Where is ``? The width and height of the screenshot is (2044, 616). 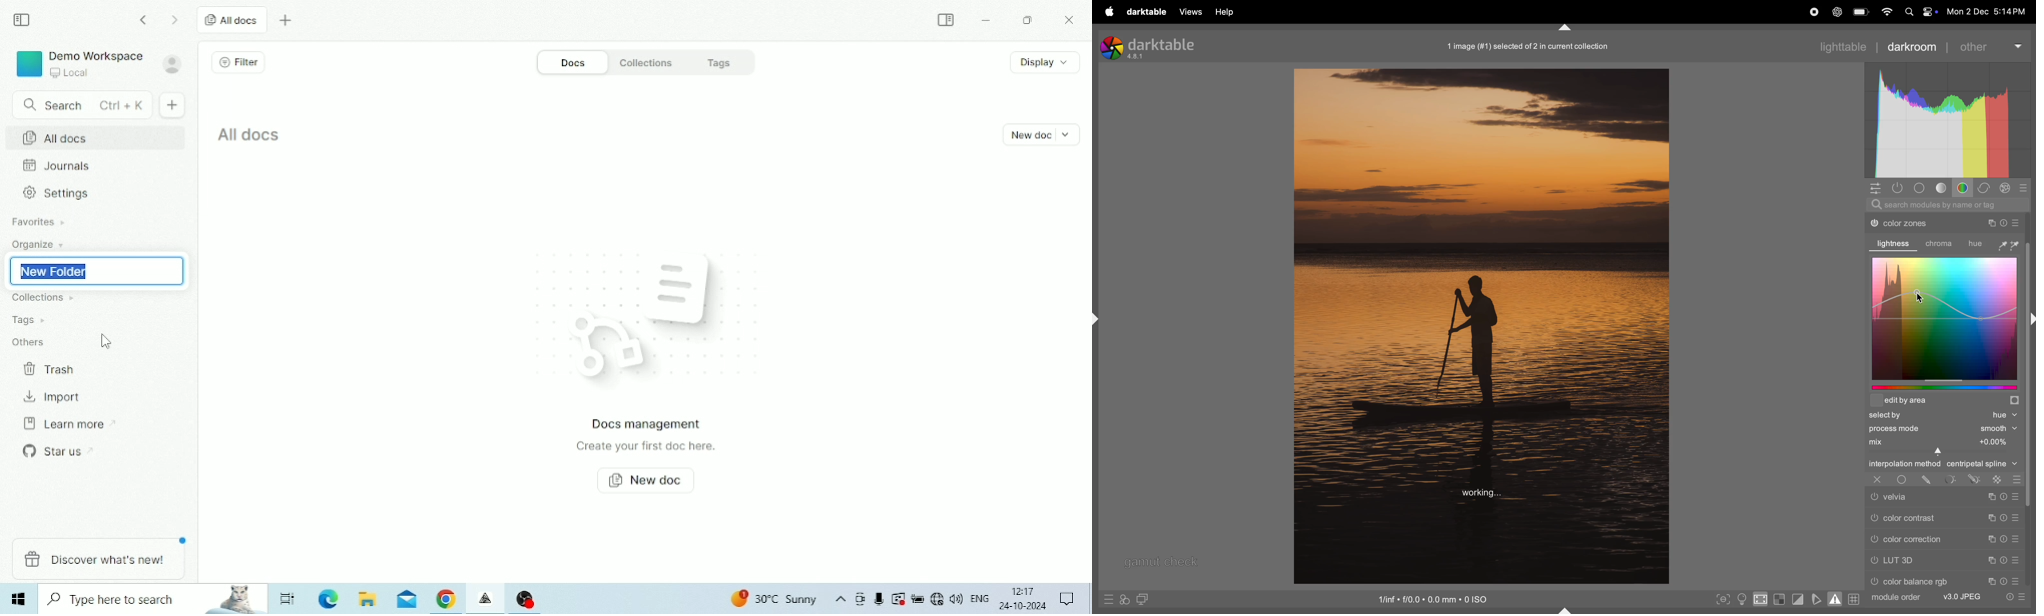  is located at coordinates (1951, 479).